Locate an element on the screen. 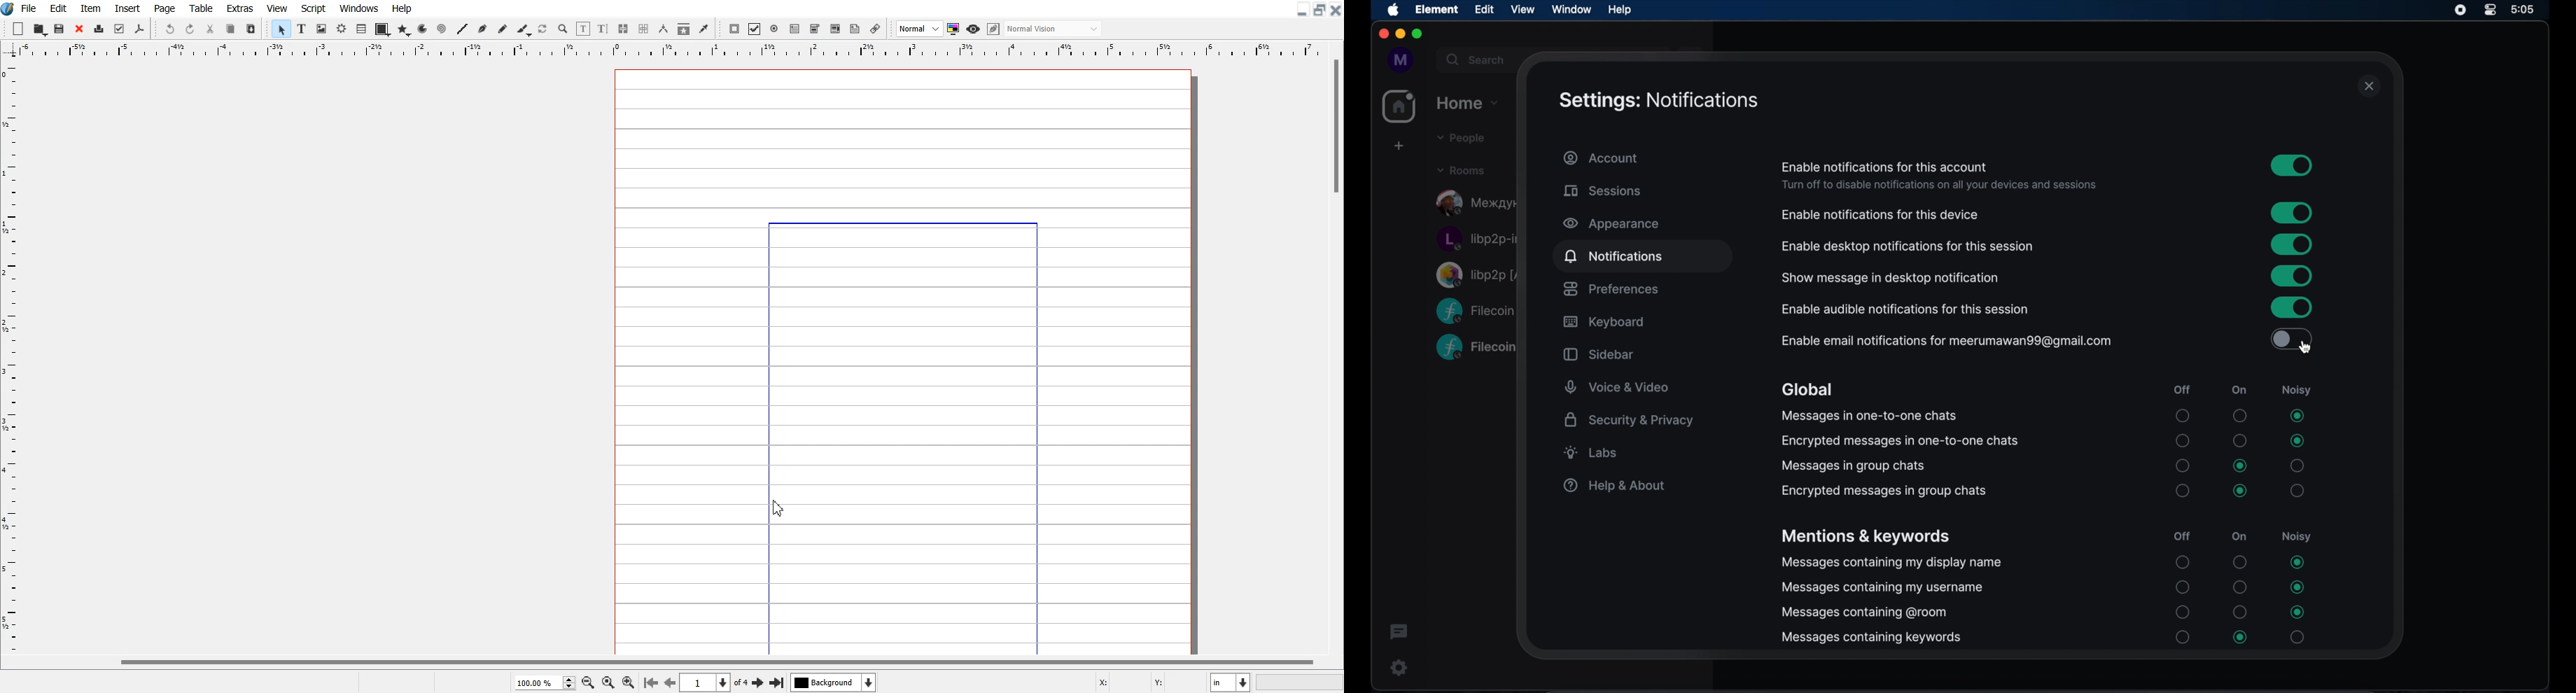  Select the current layer is located at coordinates (835, 682).